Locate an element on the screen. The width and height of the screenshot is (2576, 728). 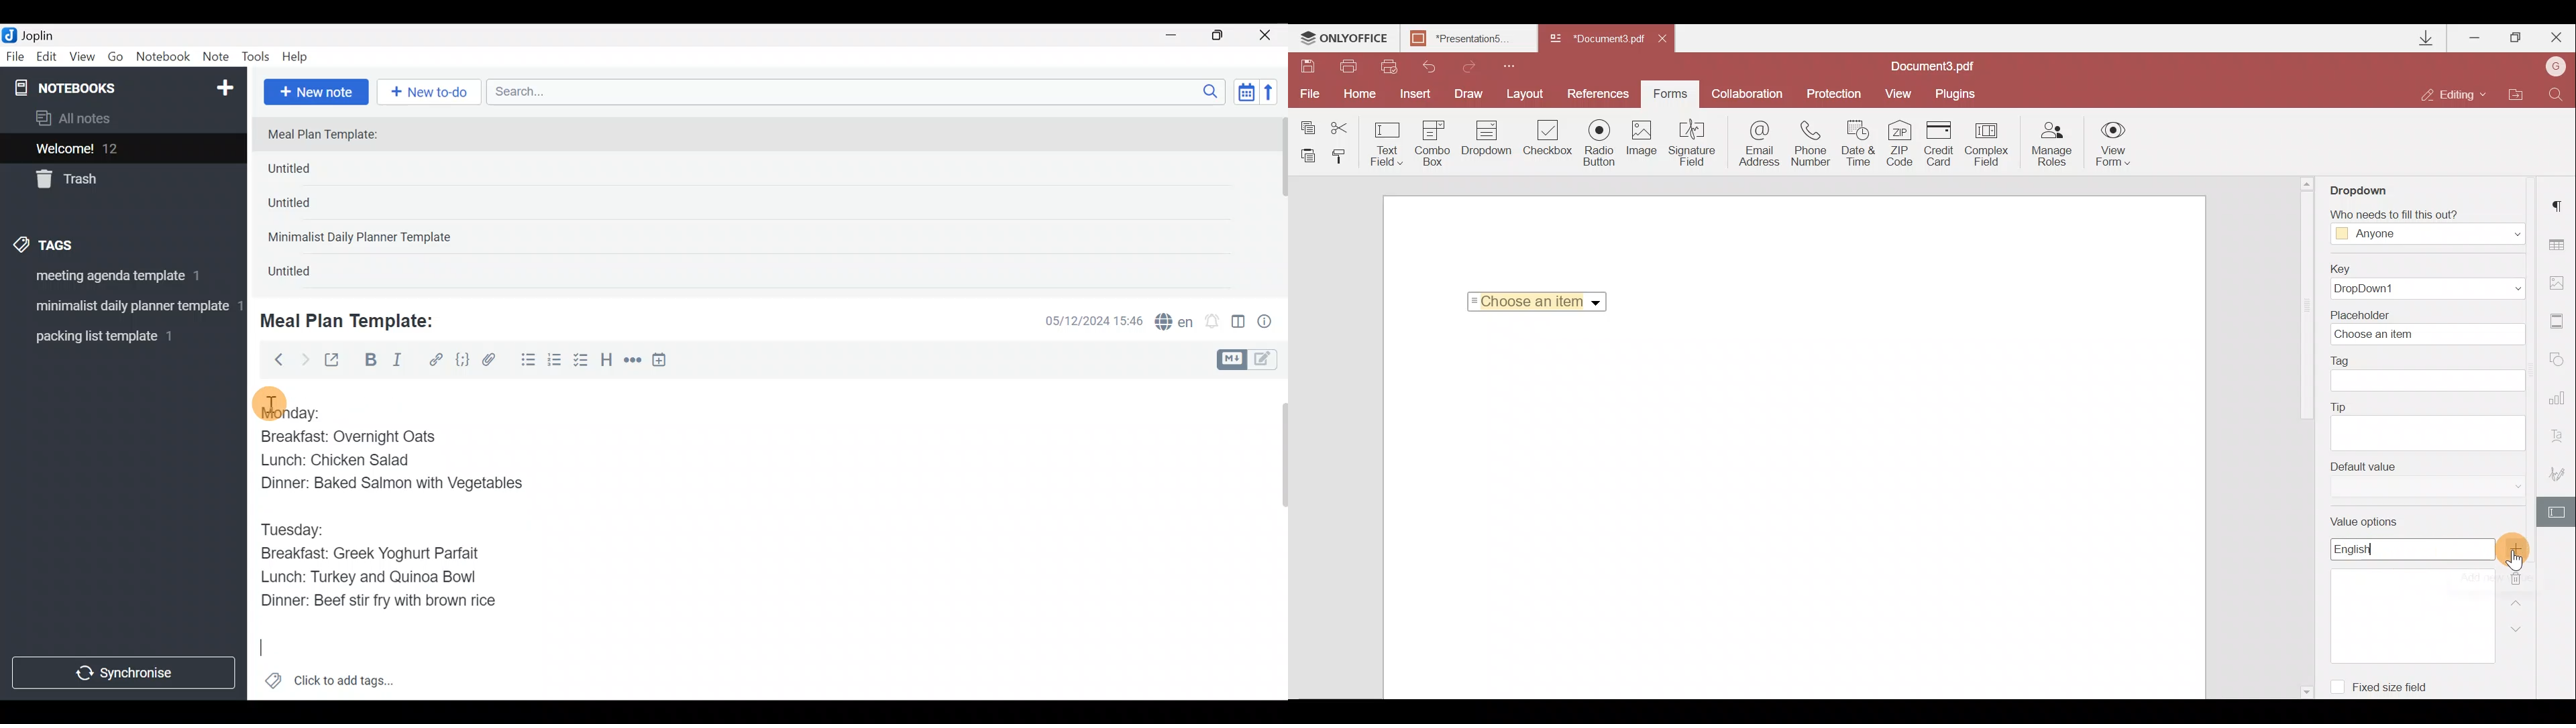
Close is located at coordinates (1667, 36).